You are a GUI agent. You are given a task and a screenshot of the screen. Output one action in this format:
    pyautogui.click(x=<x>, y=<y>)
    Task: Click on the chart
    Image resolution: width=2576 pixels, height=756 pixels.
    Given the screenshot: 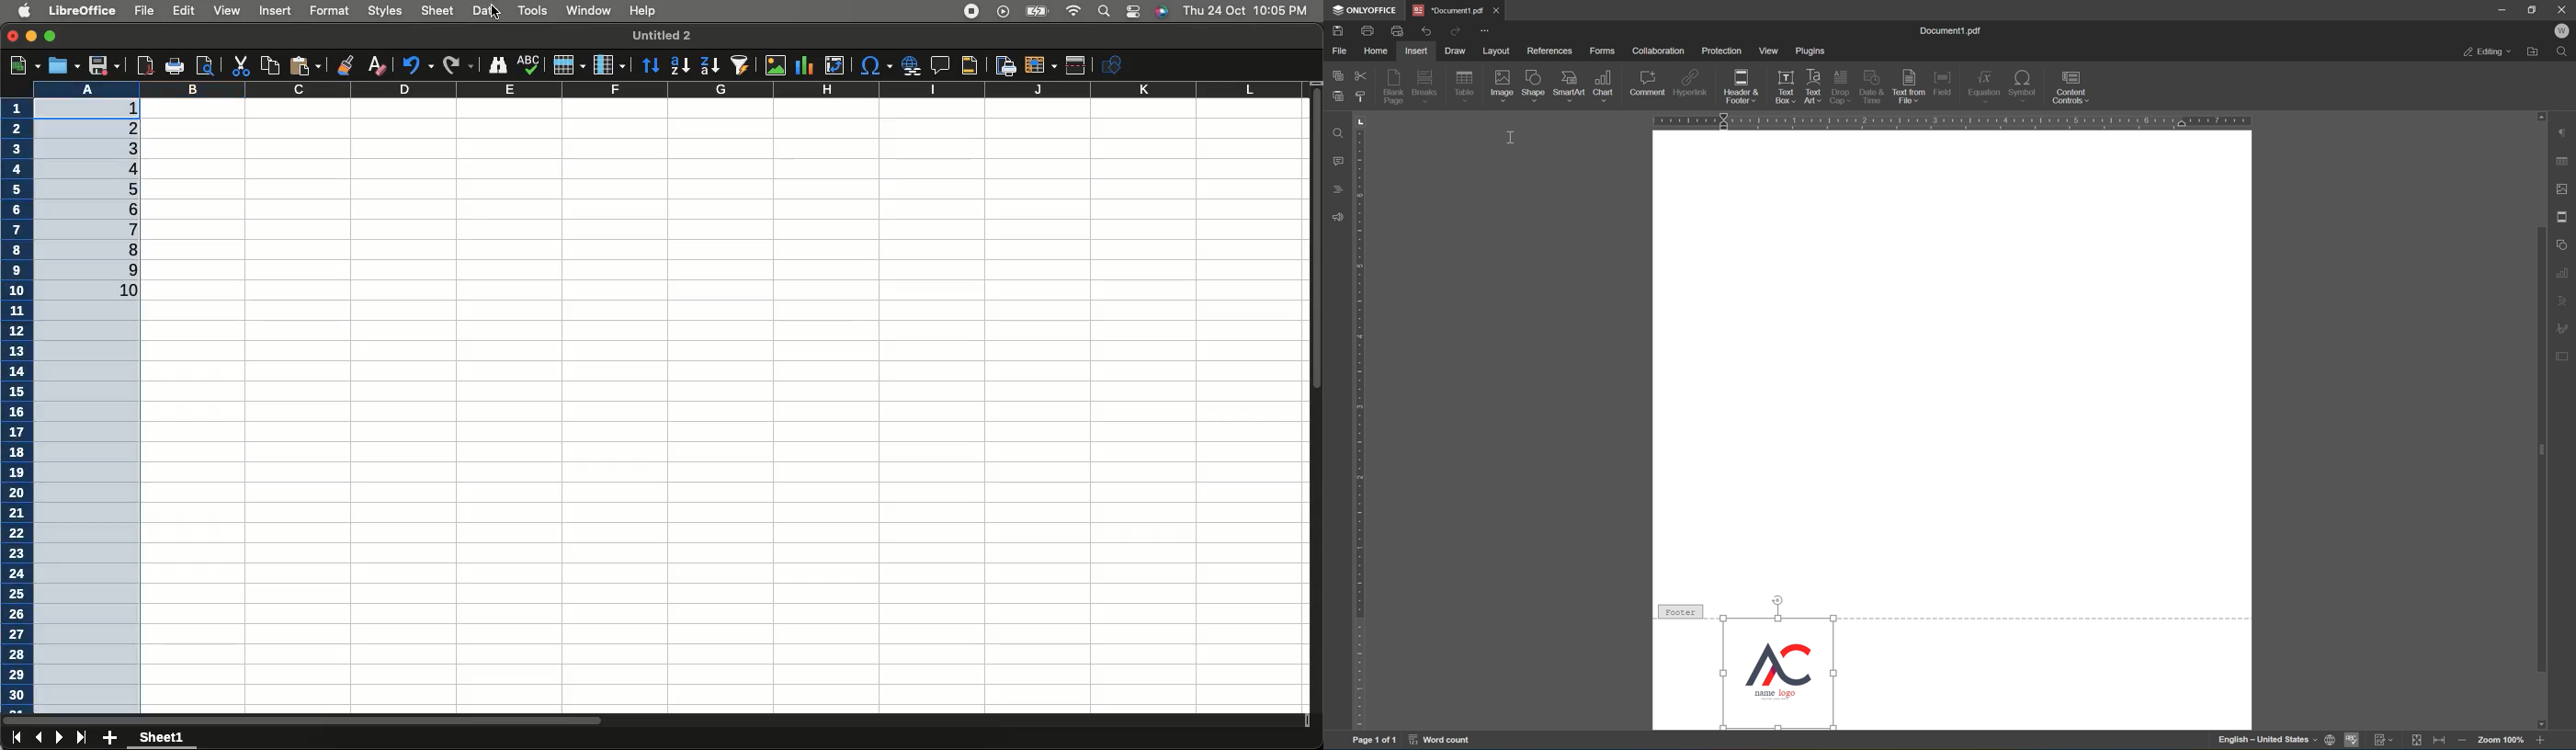 What is the action you would take?
    pyautogui.click(x=1605, y=85)
    